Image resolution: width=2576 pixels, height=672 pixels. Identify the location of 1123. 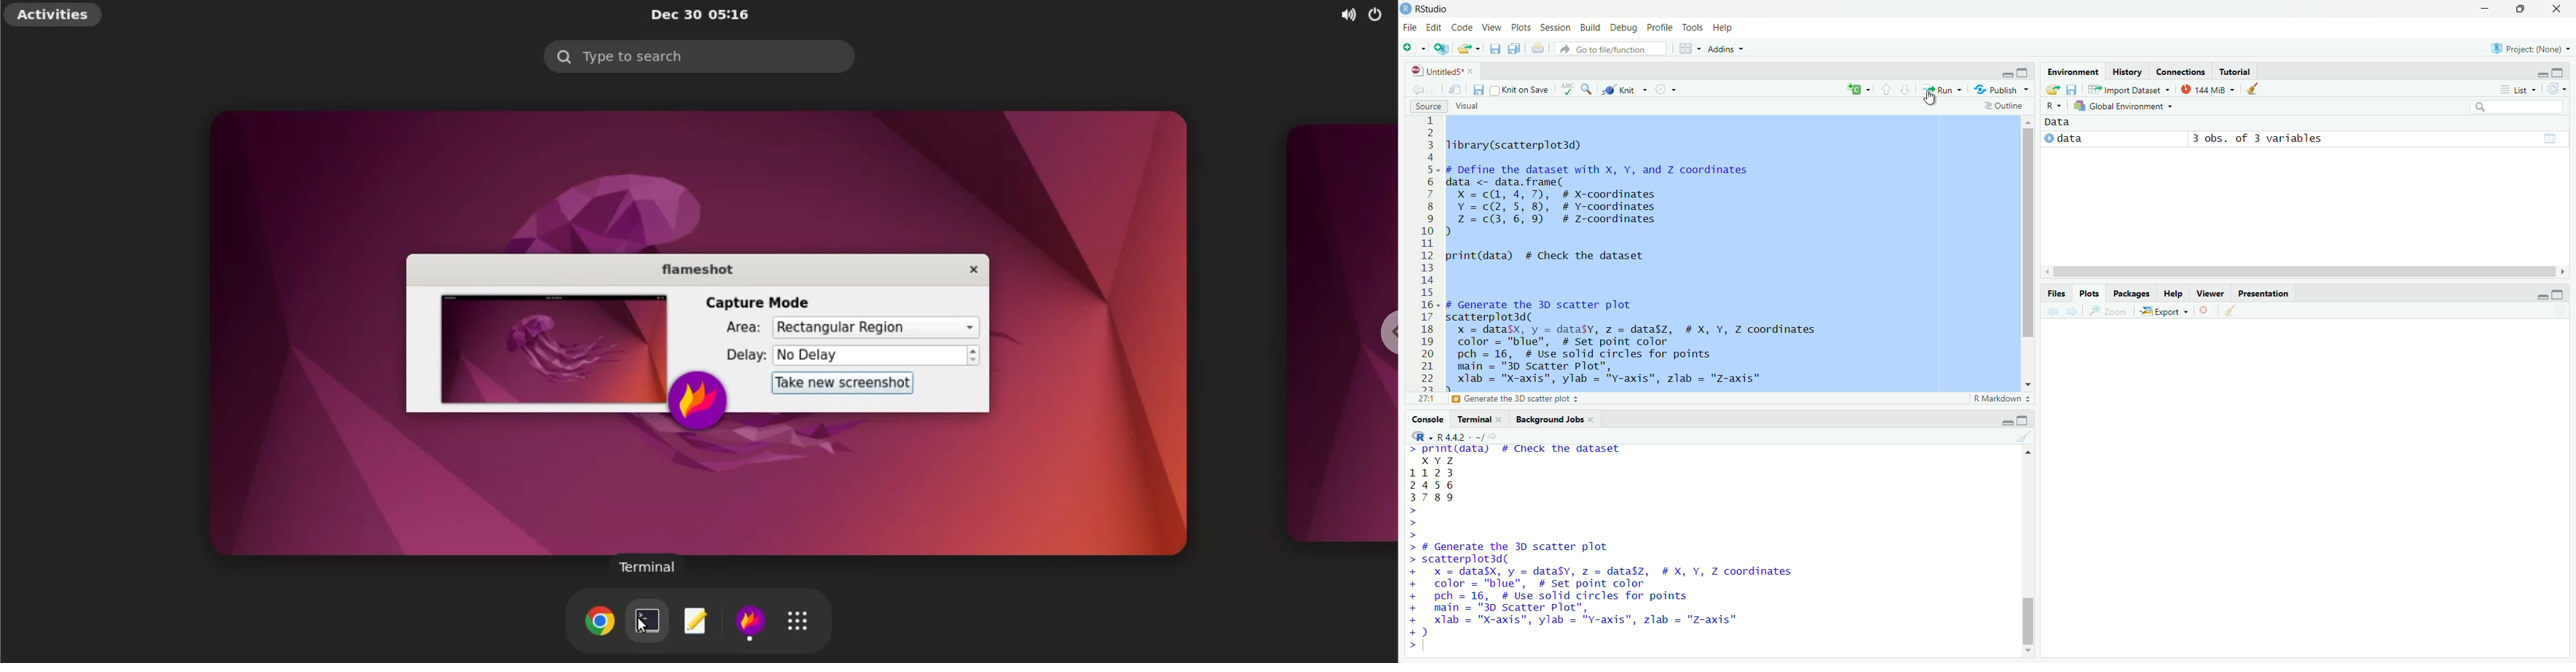
(1434, 471).